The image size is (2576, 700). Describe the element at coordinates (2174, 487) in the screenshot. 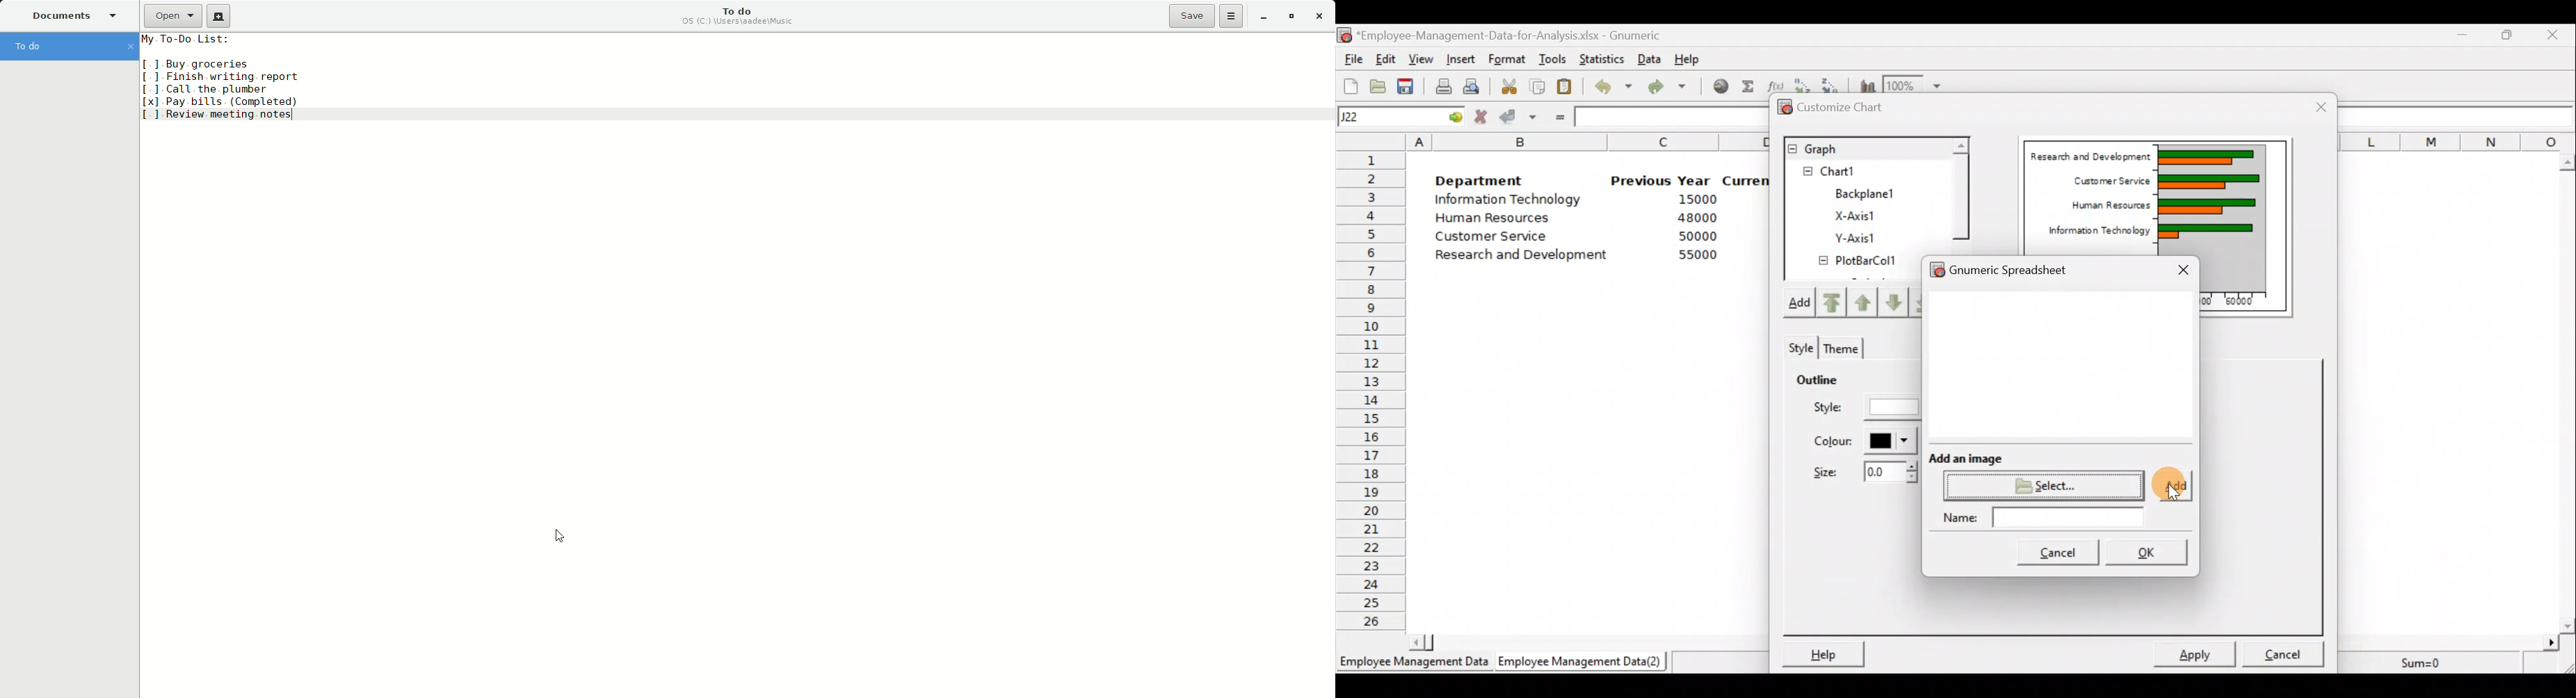

I see `Add` at that location.